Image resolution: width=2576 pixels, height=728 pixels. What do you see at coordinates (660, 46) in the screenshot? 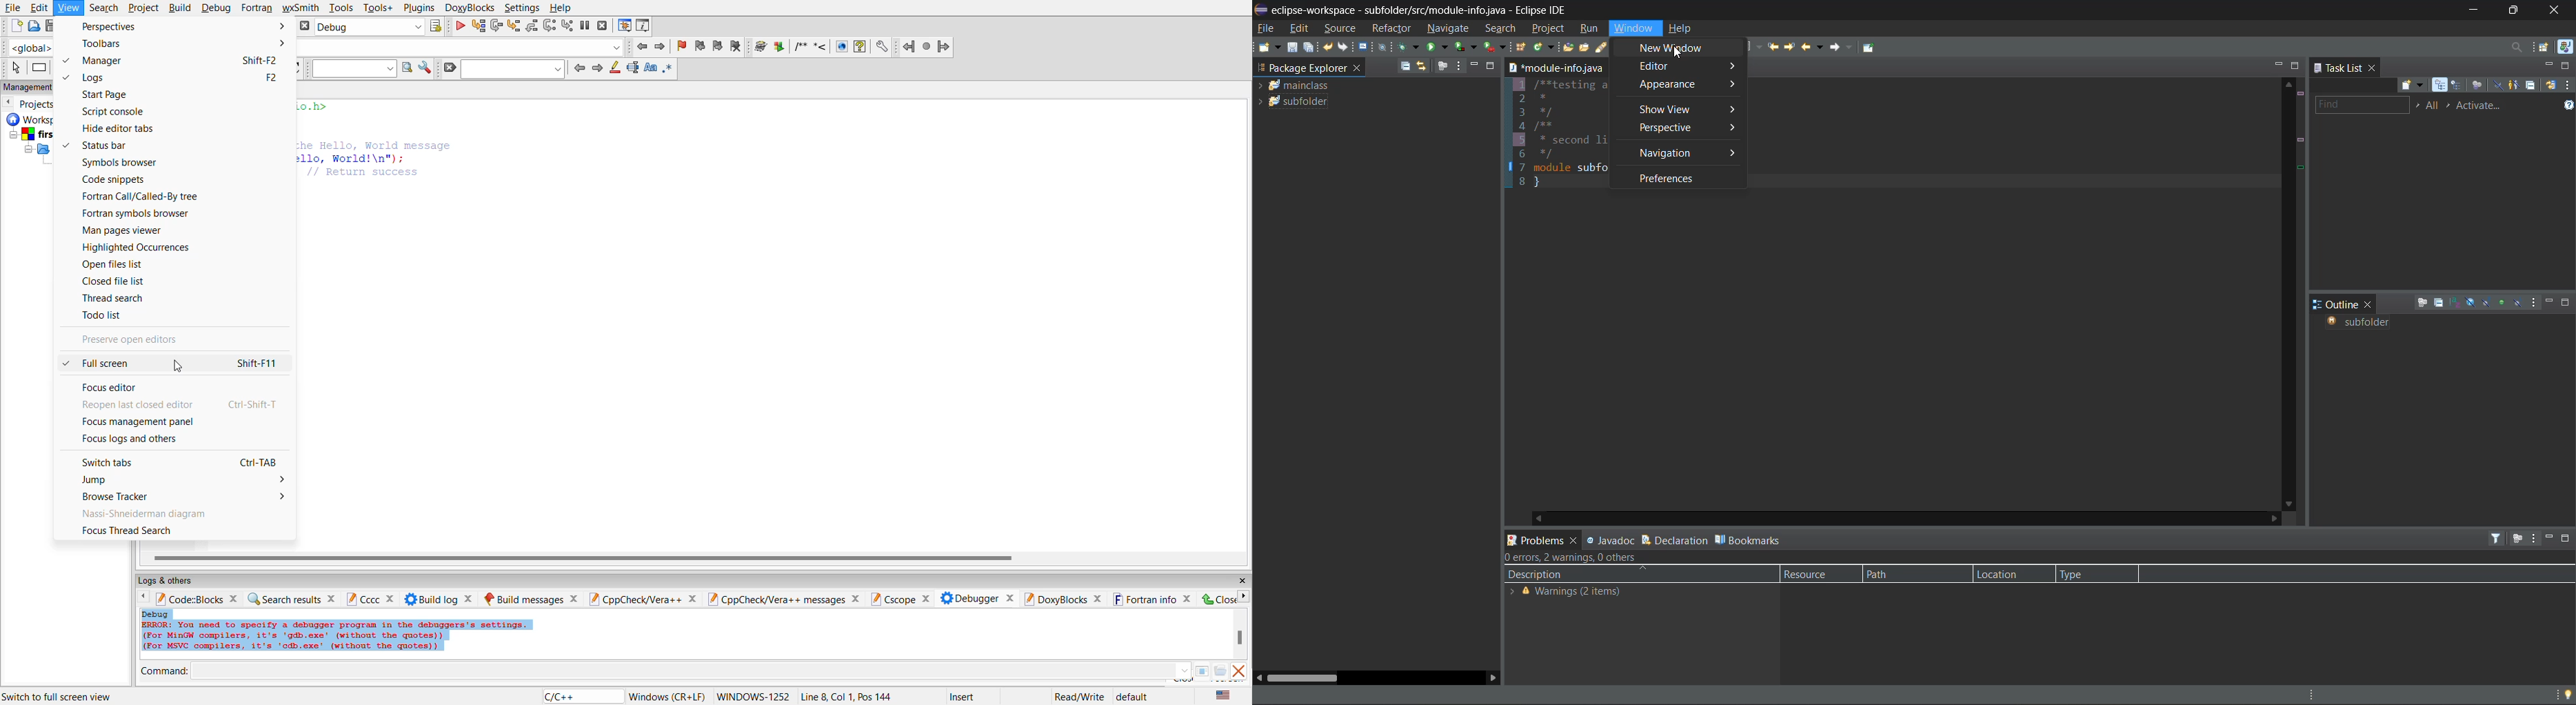
I see `jump forward` at bounding box center [660, 46].